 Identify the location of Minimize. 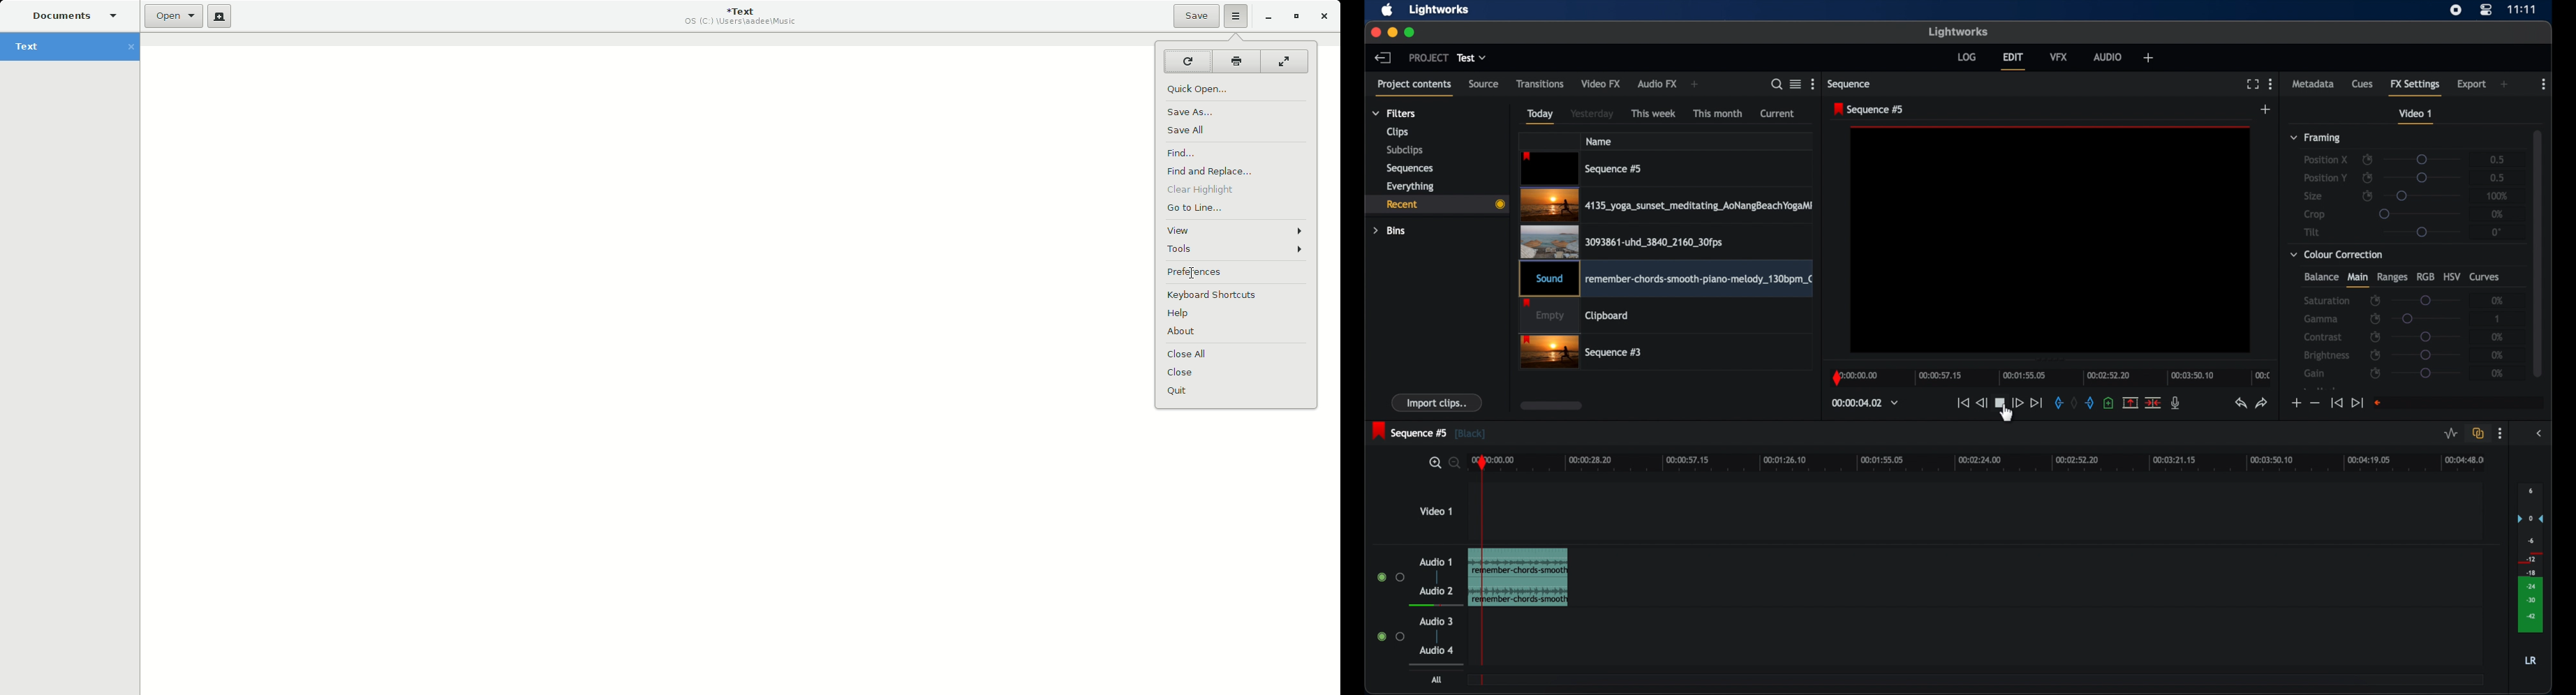
(1268, 16).